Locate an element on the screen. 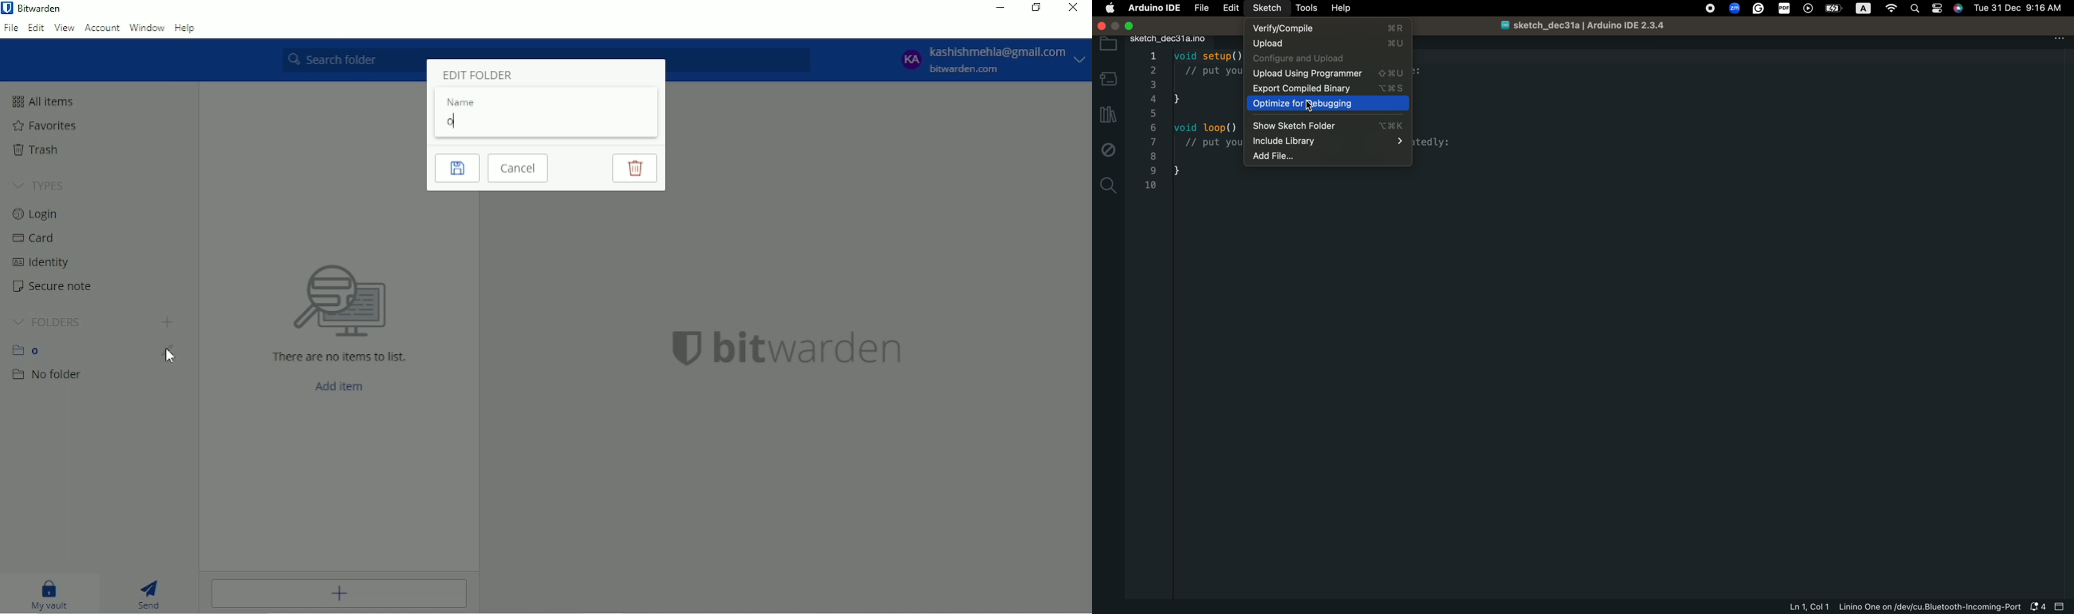  Add item is located at coordinates (340, 387).